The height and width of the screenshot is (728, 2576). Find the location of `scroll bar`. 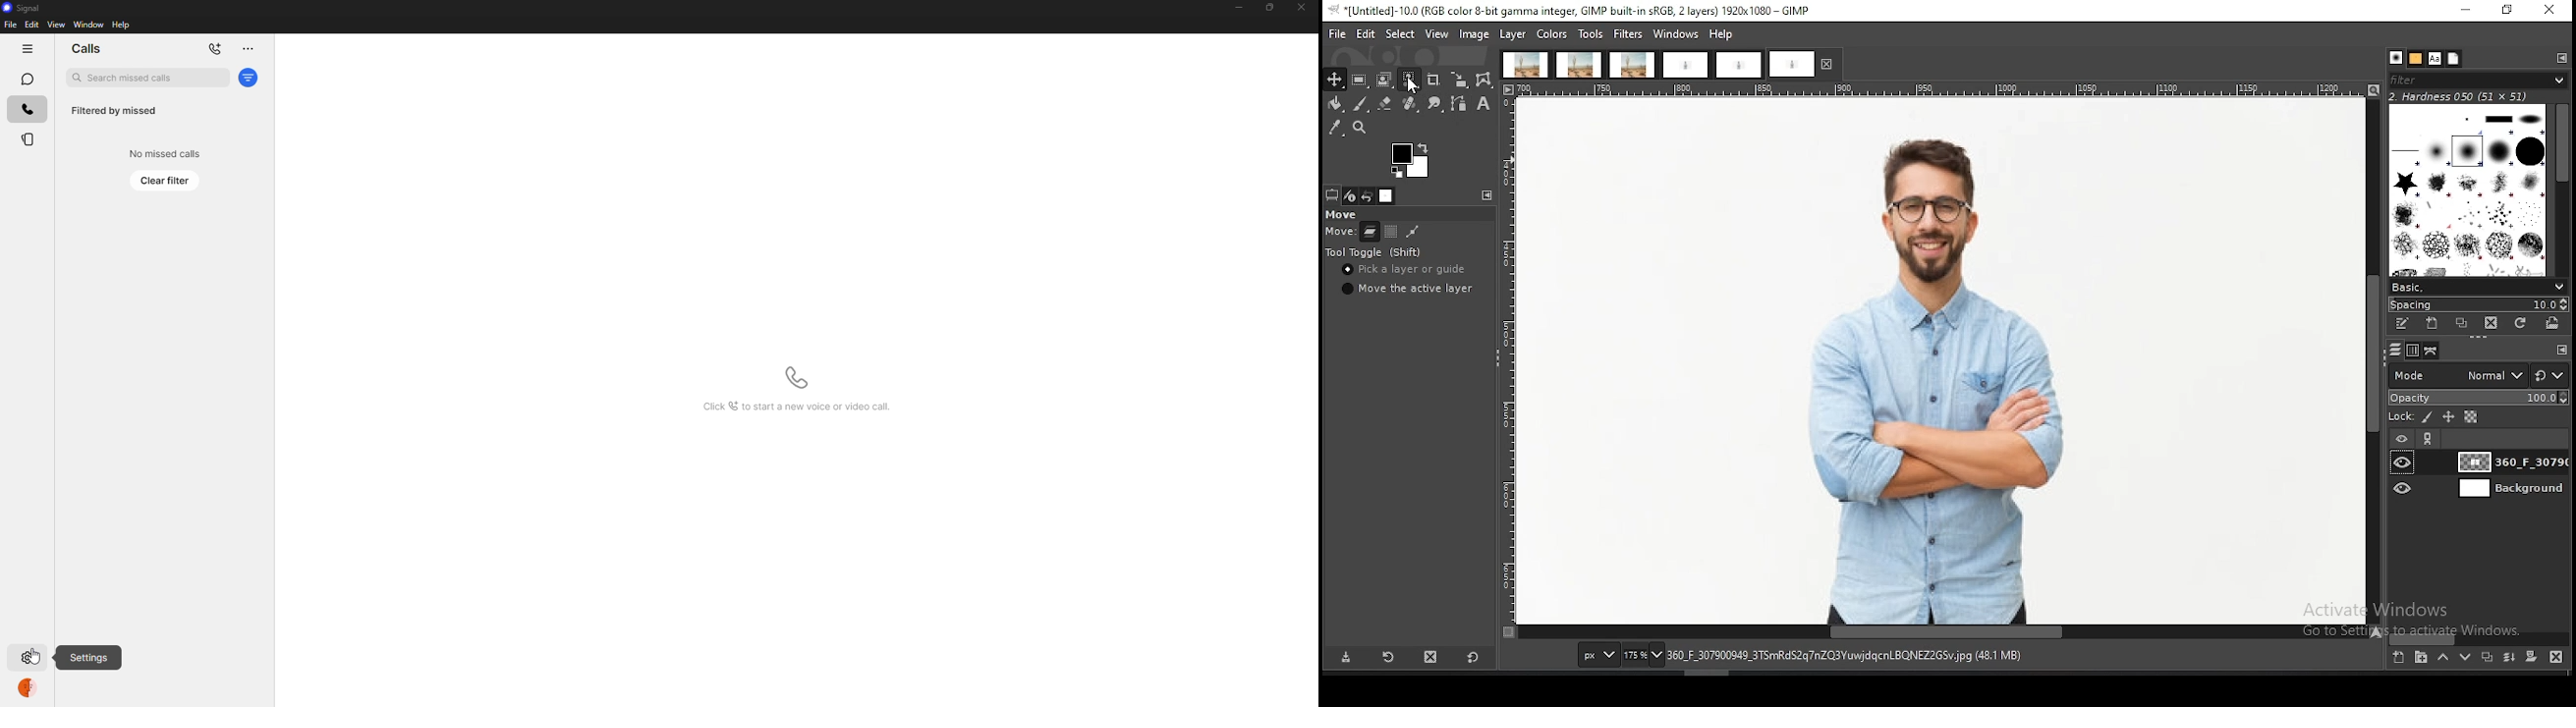

scroll bar is located at coordinates (2374, 361).